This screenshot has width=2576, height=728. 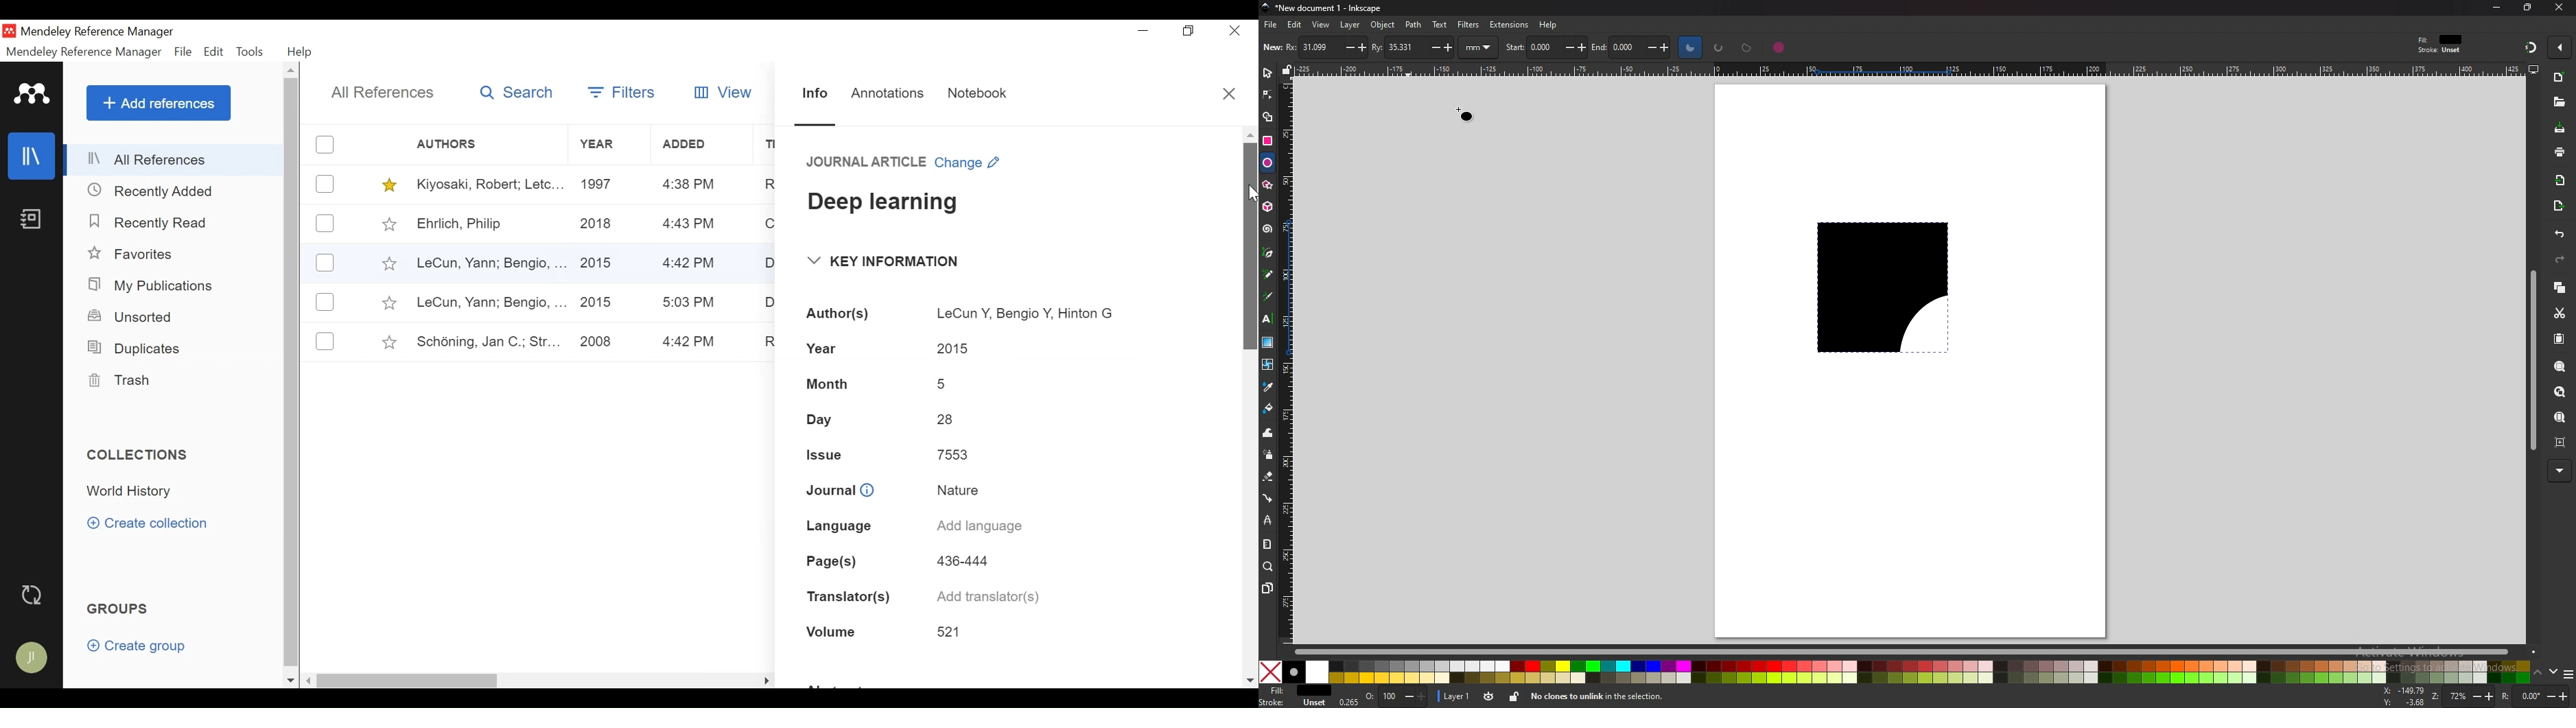 I want to click on Languages, so click(x=835, y=527).